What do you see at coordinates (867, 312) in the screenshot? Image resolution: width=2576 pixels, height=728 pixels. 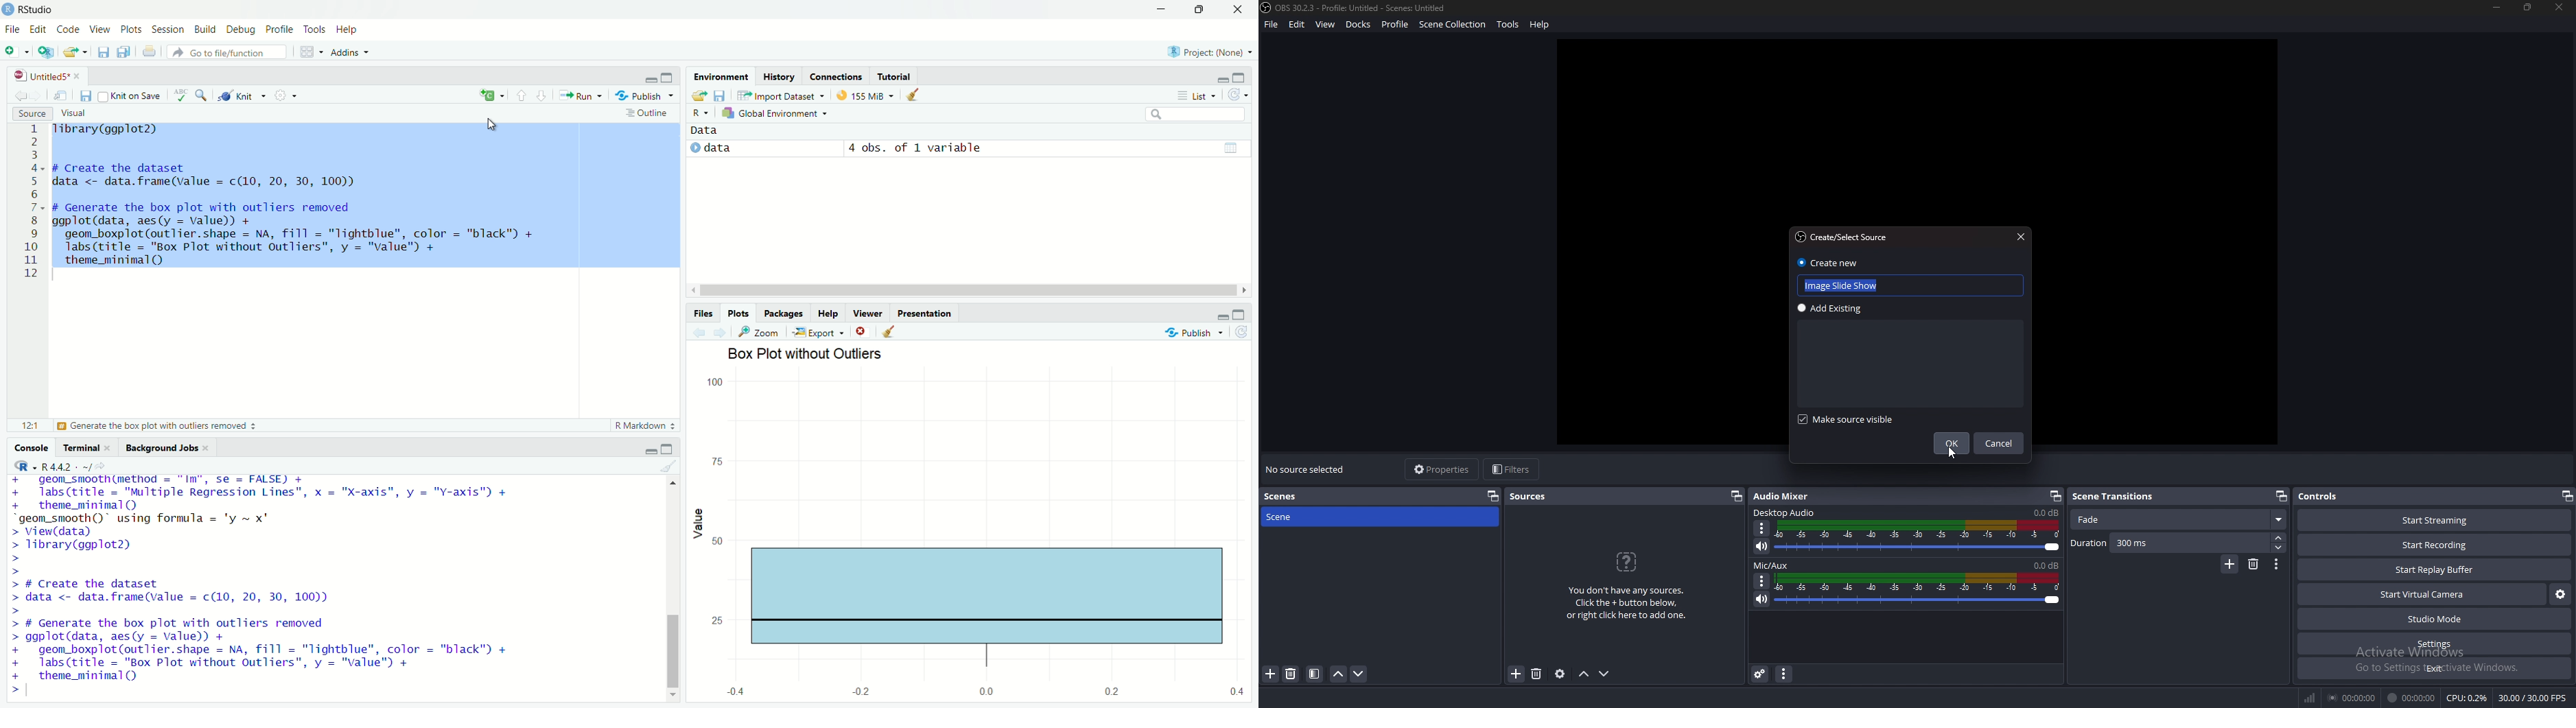 I see `Viewer` at bounding box center [867, 312].